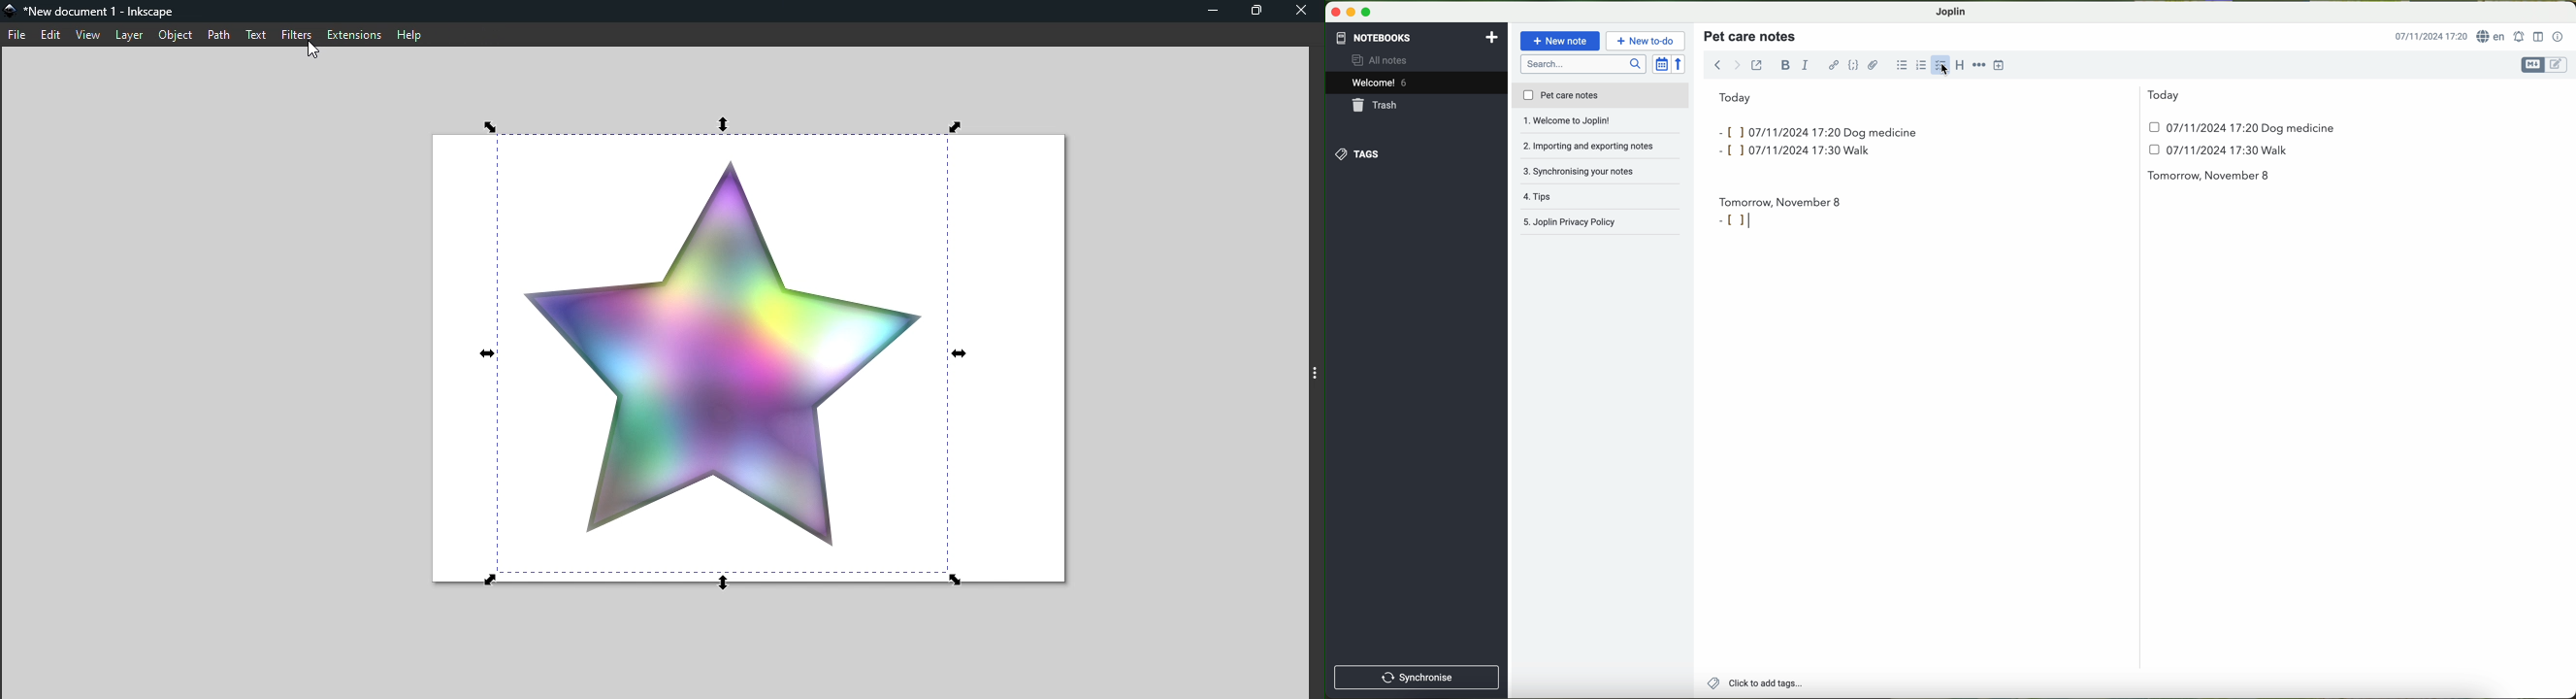  What do you see at coordinates (88, 36) in the screenshot?
I see `View` at bounding box center [88, 36].